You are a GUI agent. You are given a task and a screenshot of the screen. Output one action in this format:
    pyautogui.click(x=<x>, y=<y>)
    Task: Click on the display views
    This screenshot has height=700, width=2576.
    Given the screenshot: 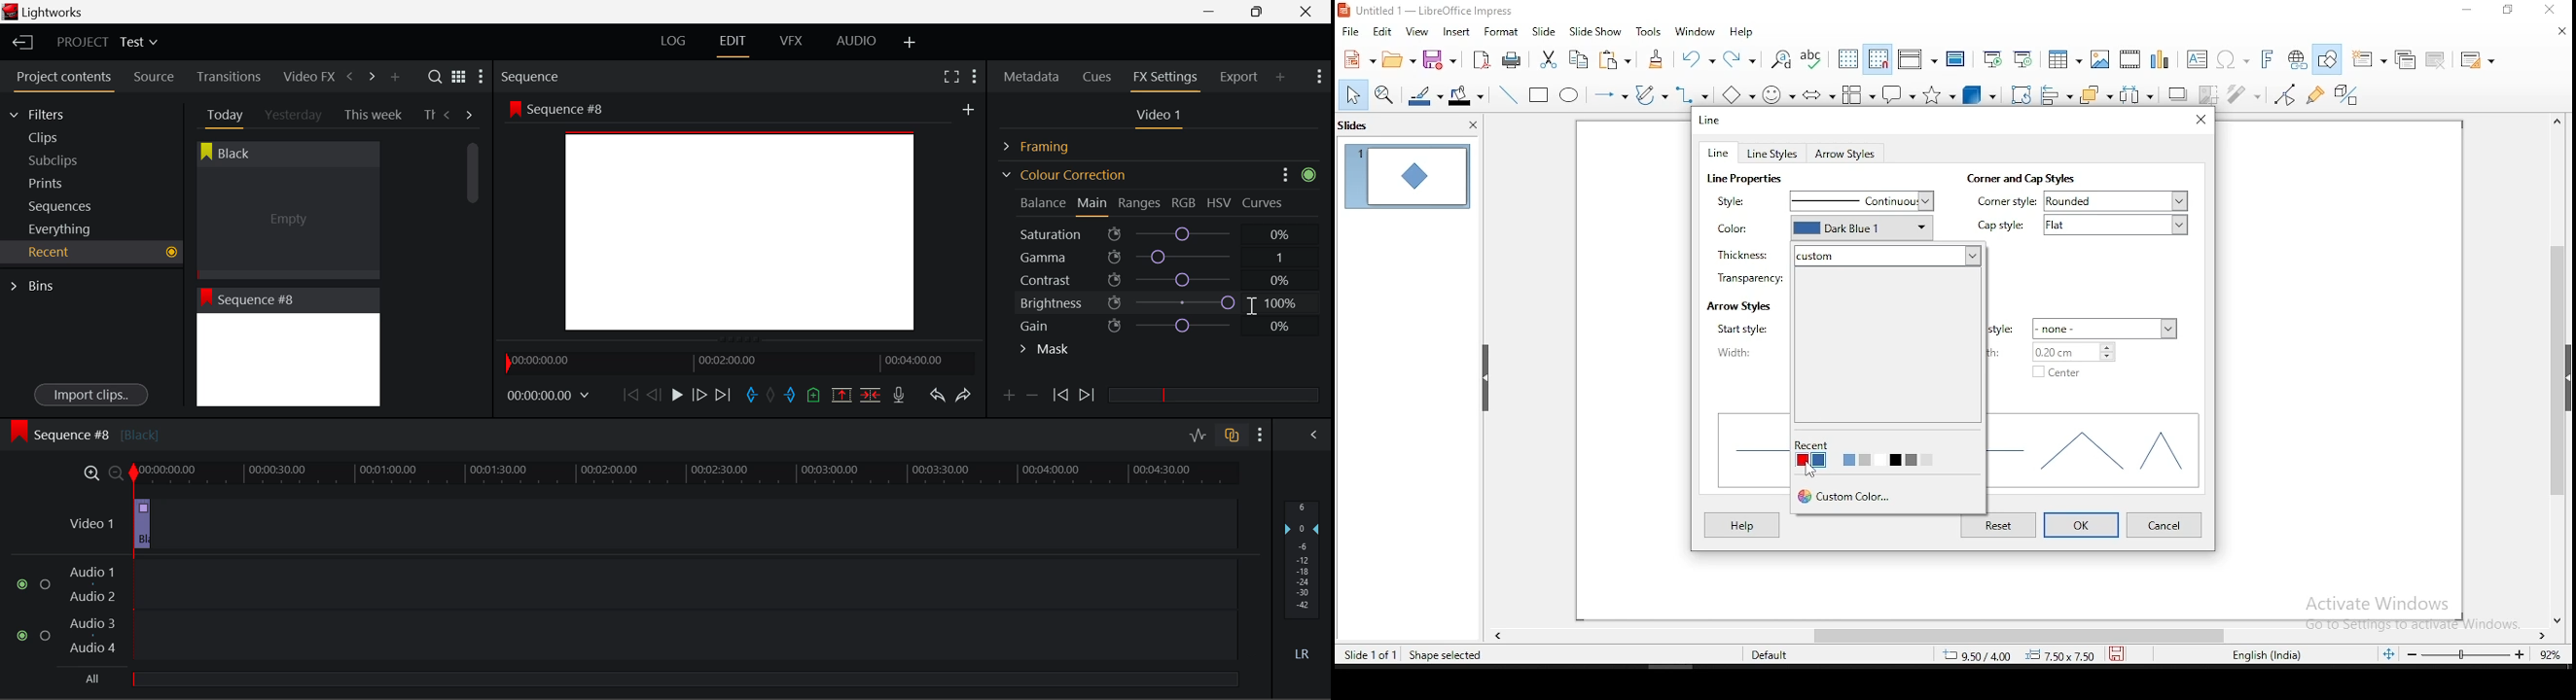 What is the action you would take?
    pyautogui.click(x=1916, y=58)
    